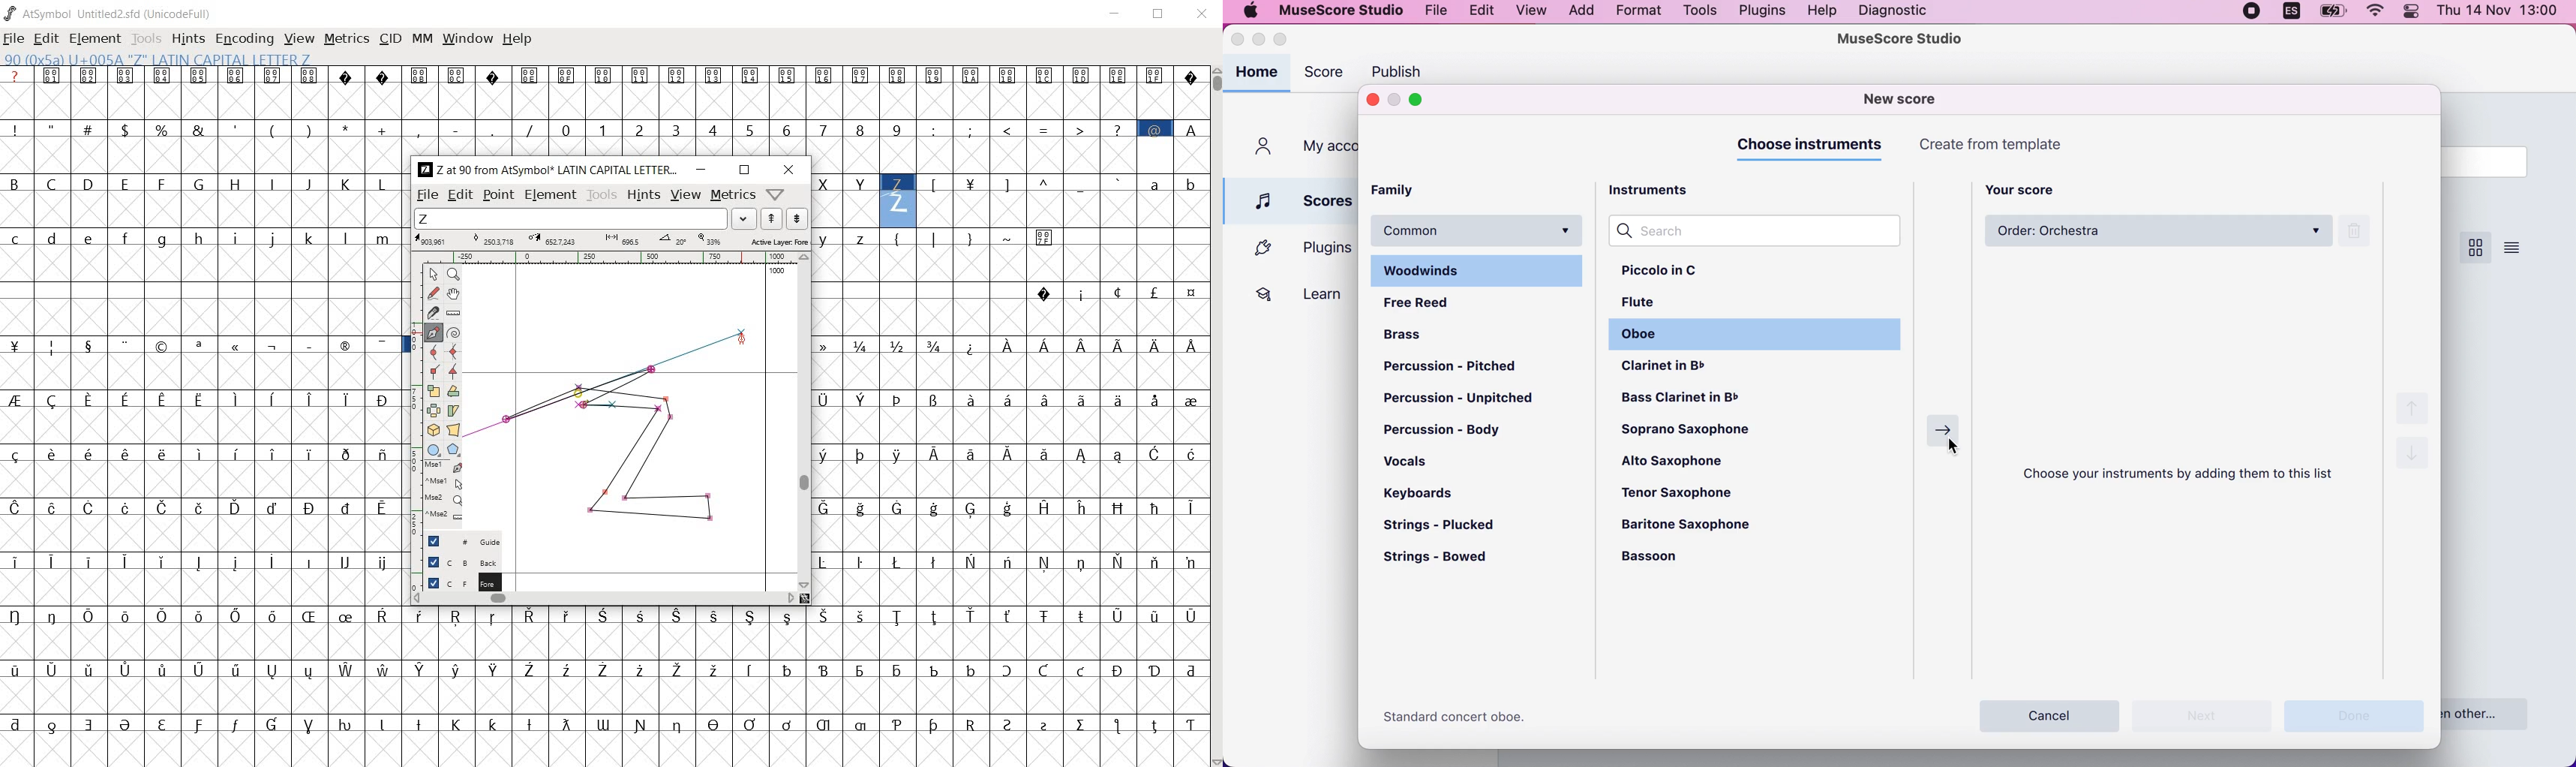  I want to click on Add a corner point, so click(452, 371).